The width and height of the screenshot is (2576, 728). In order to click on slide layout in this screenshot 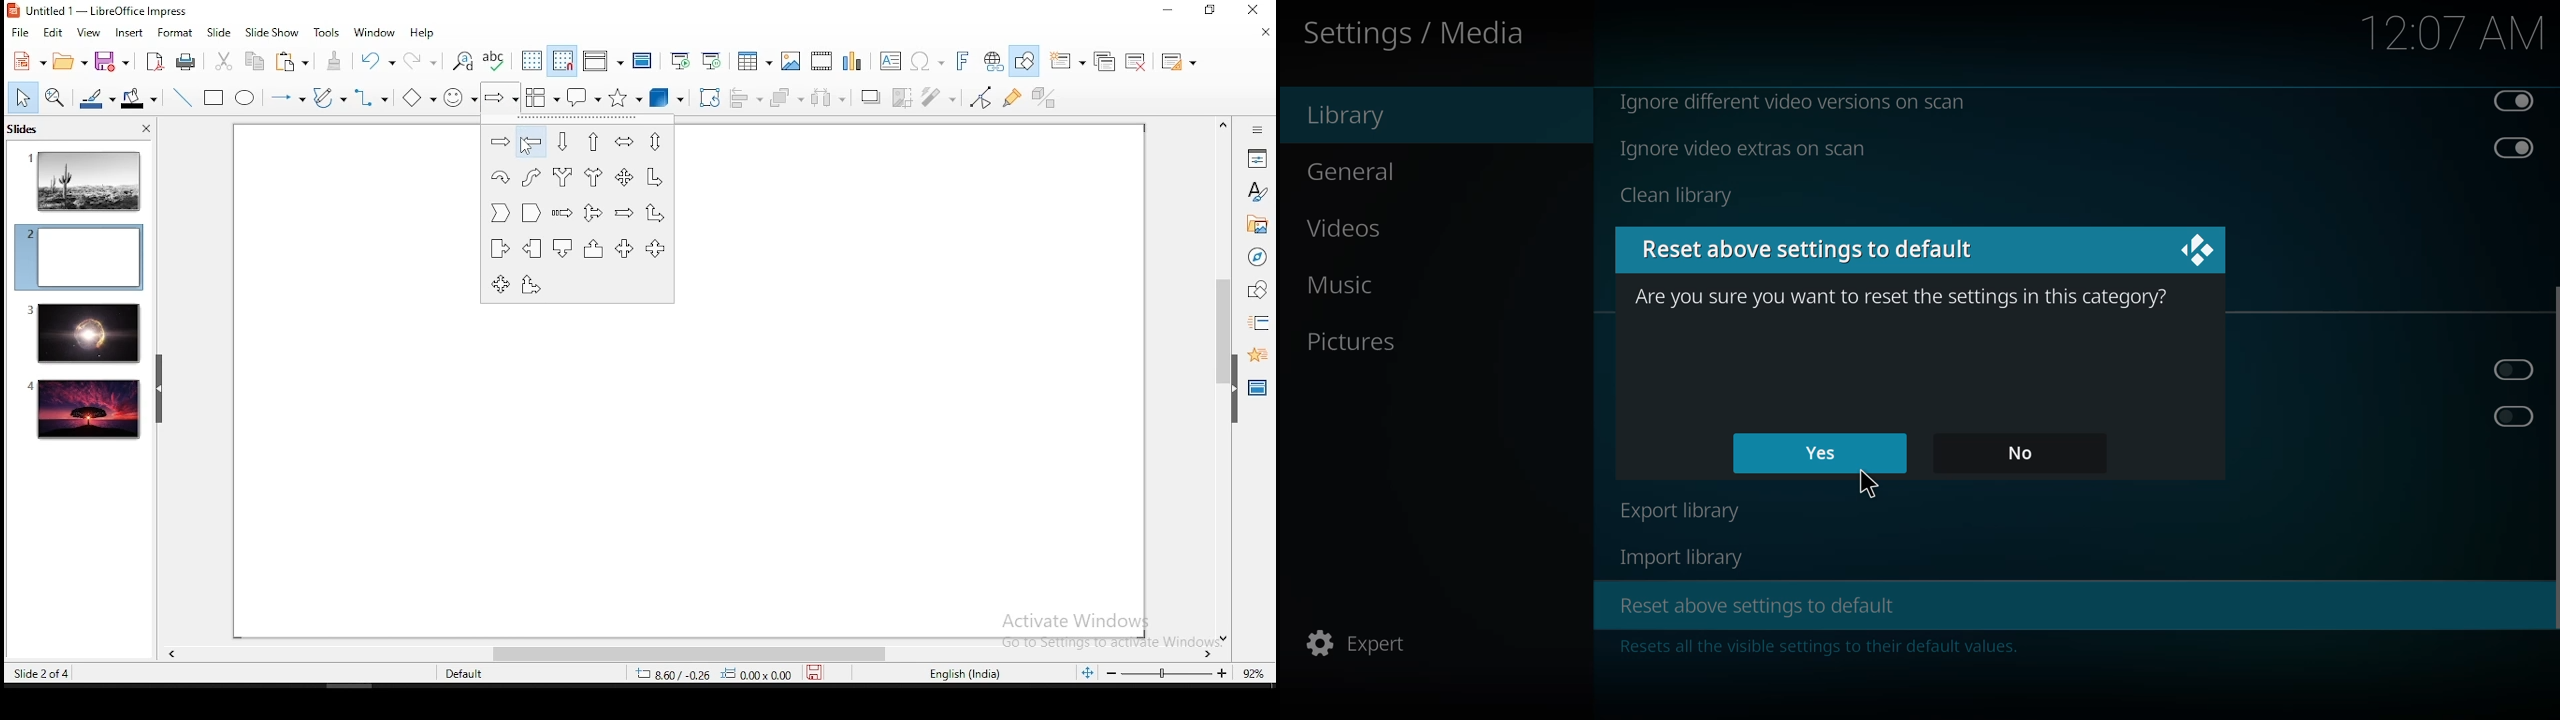, I will do `click(1176, 62)`.